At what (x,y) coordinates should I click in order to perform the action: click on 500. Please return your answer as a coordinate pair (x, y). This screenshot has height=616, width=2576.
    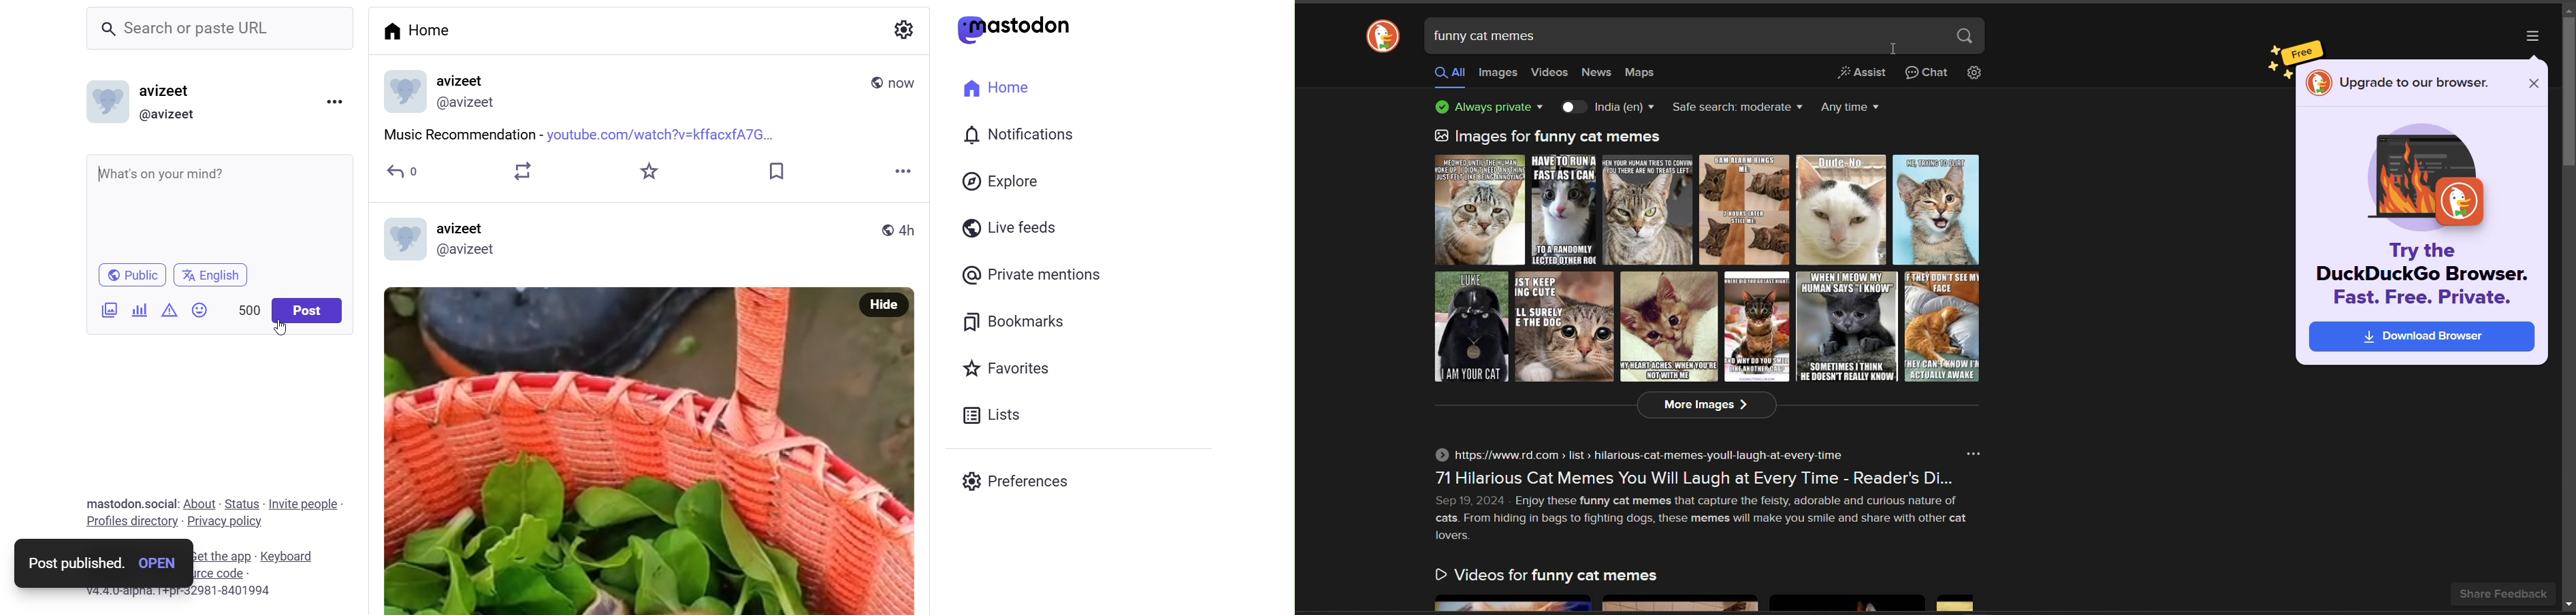
    Looking at the image, I should click on (242, 305).